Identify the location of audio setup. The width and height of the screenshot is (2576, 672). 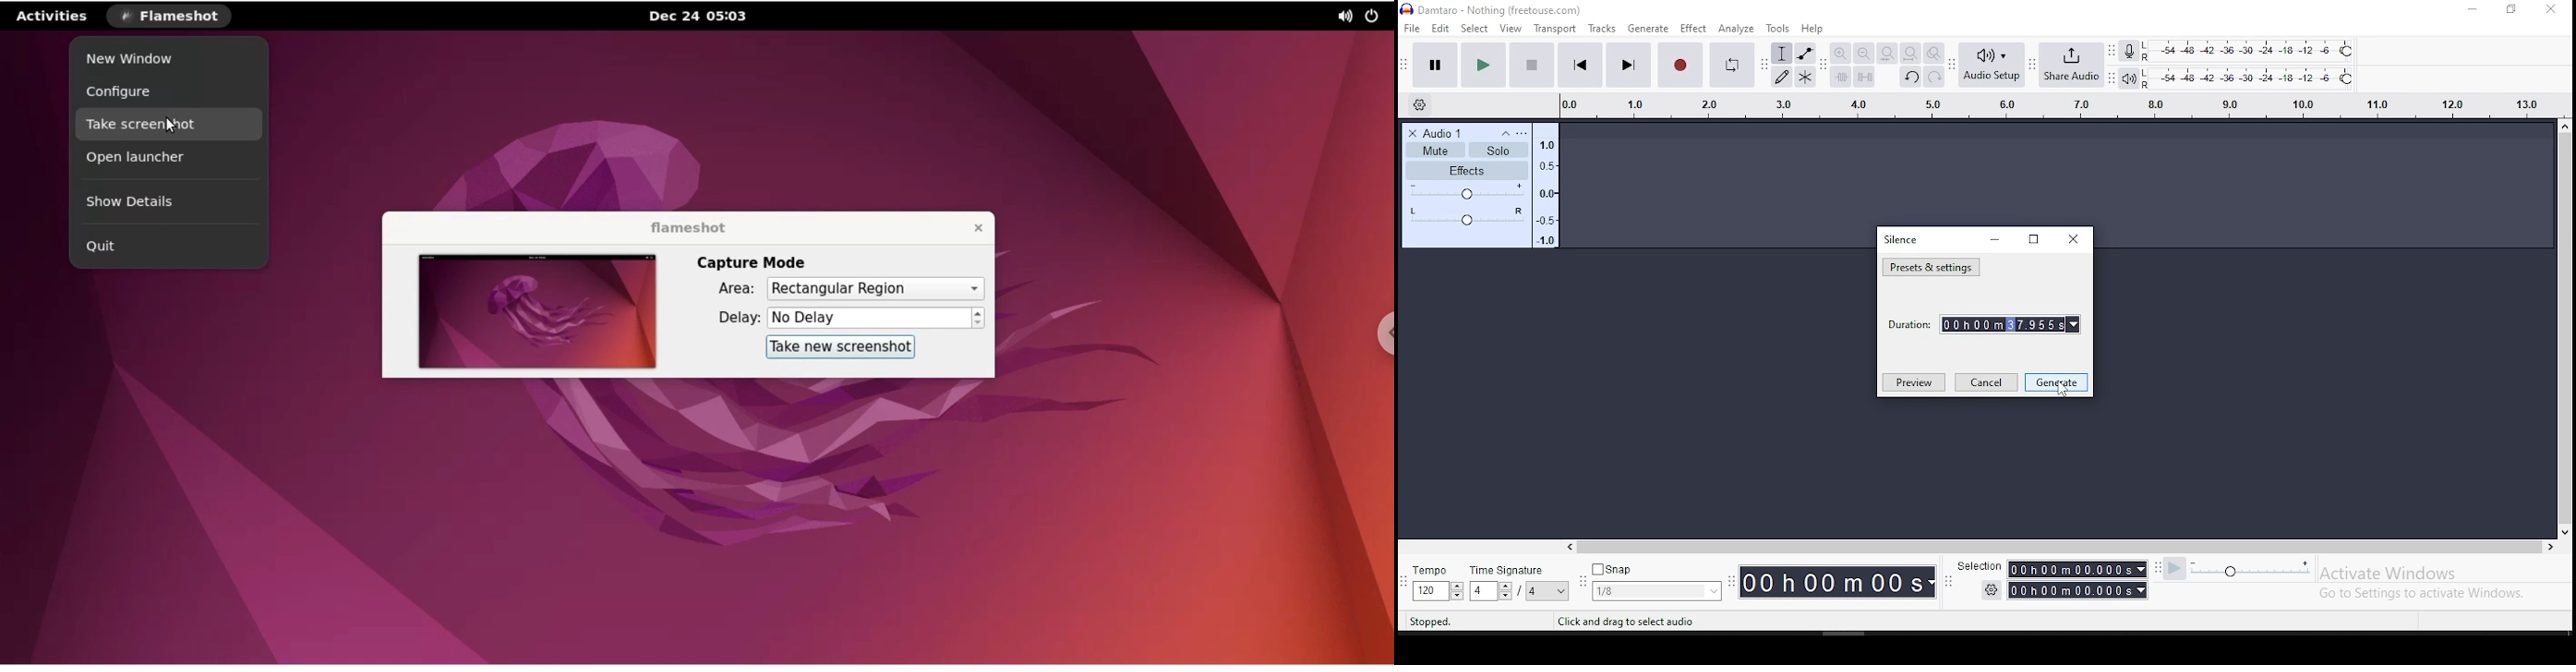
(1992, 66).